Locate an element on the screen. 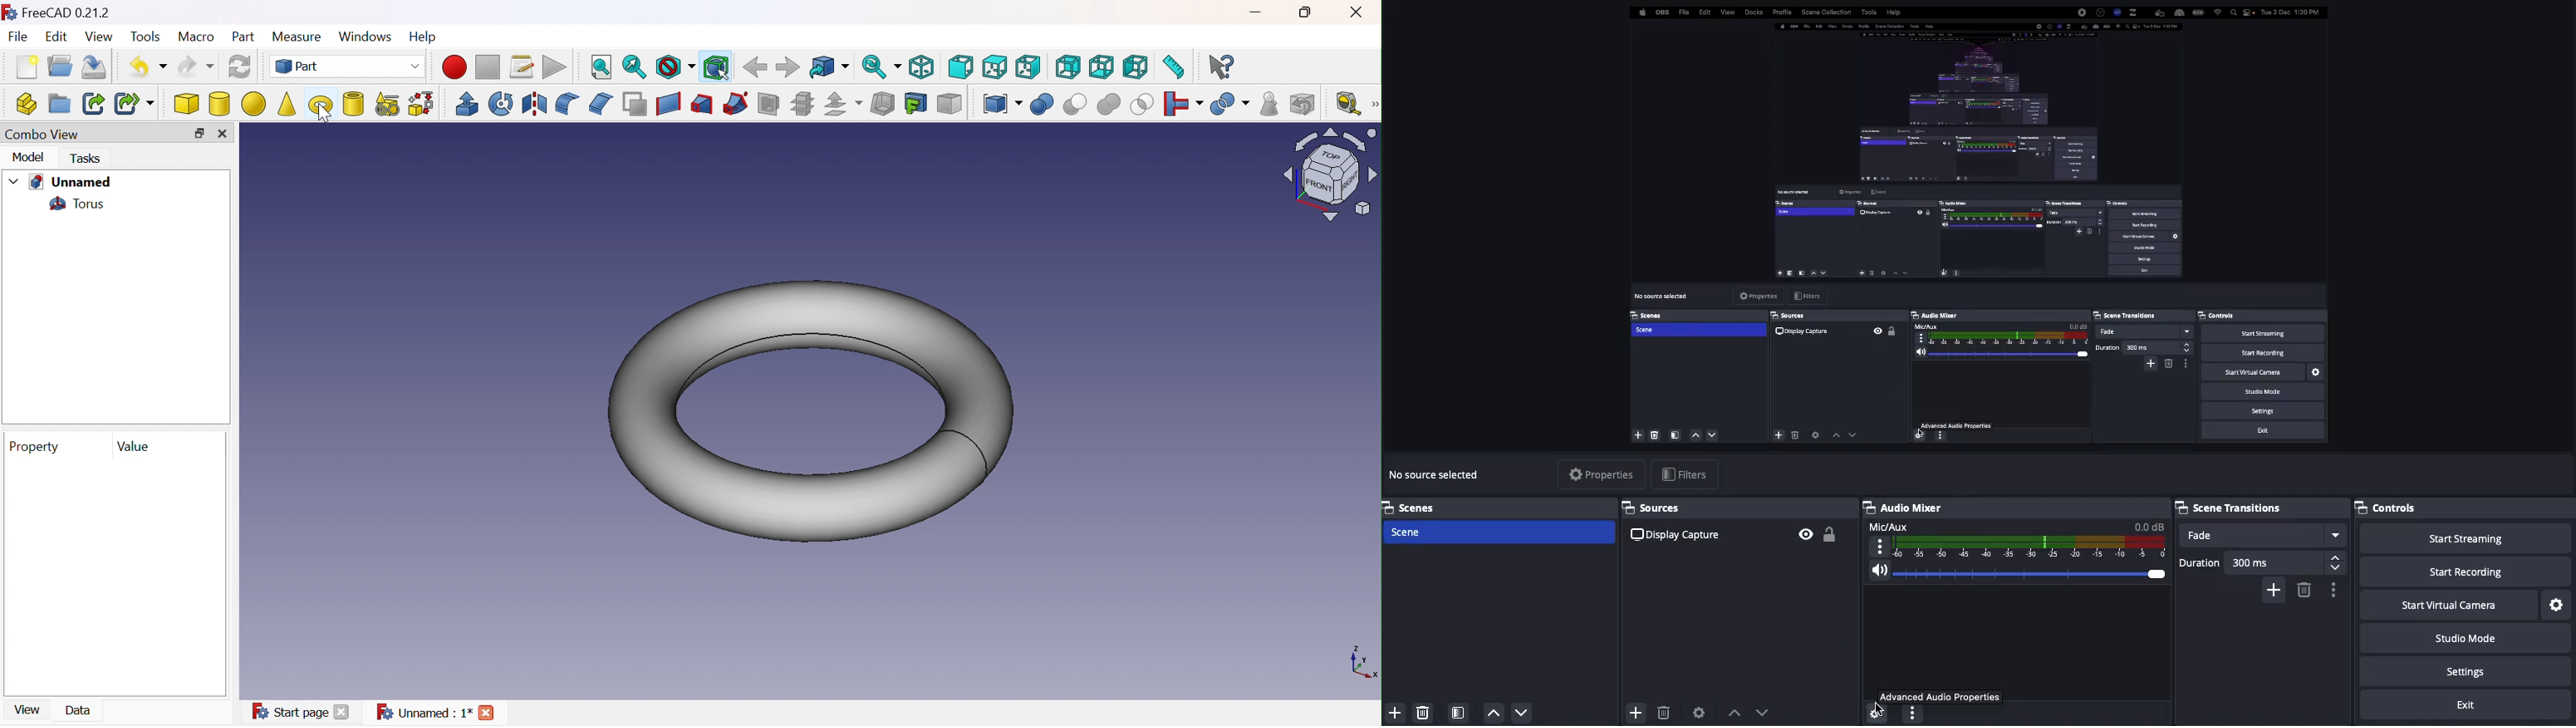 Image resolution: width=2576 pixels, height=728 pixels. Bottom is located at coordinates (1101, 67).